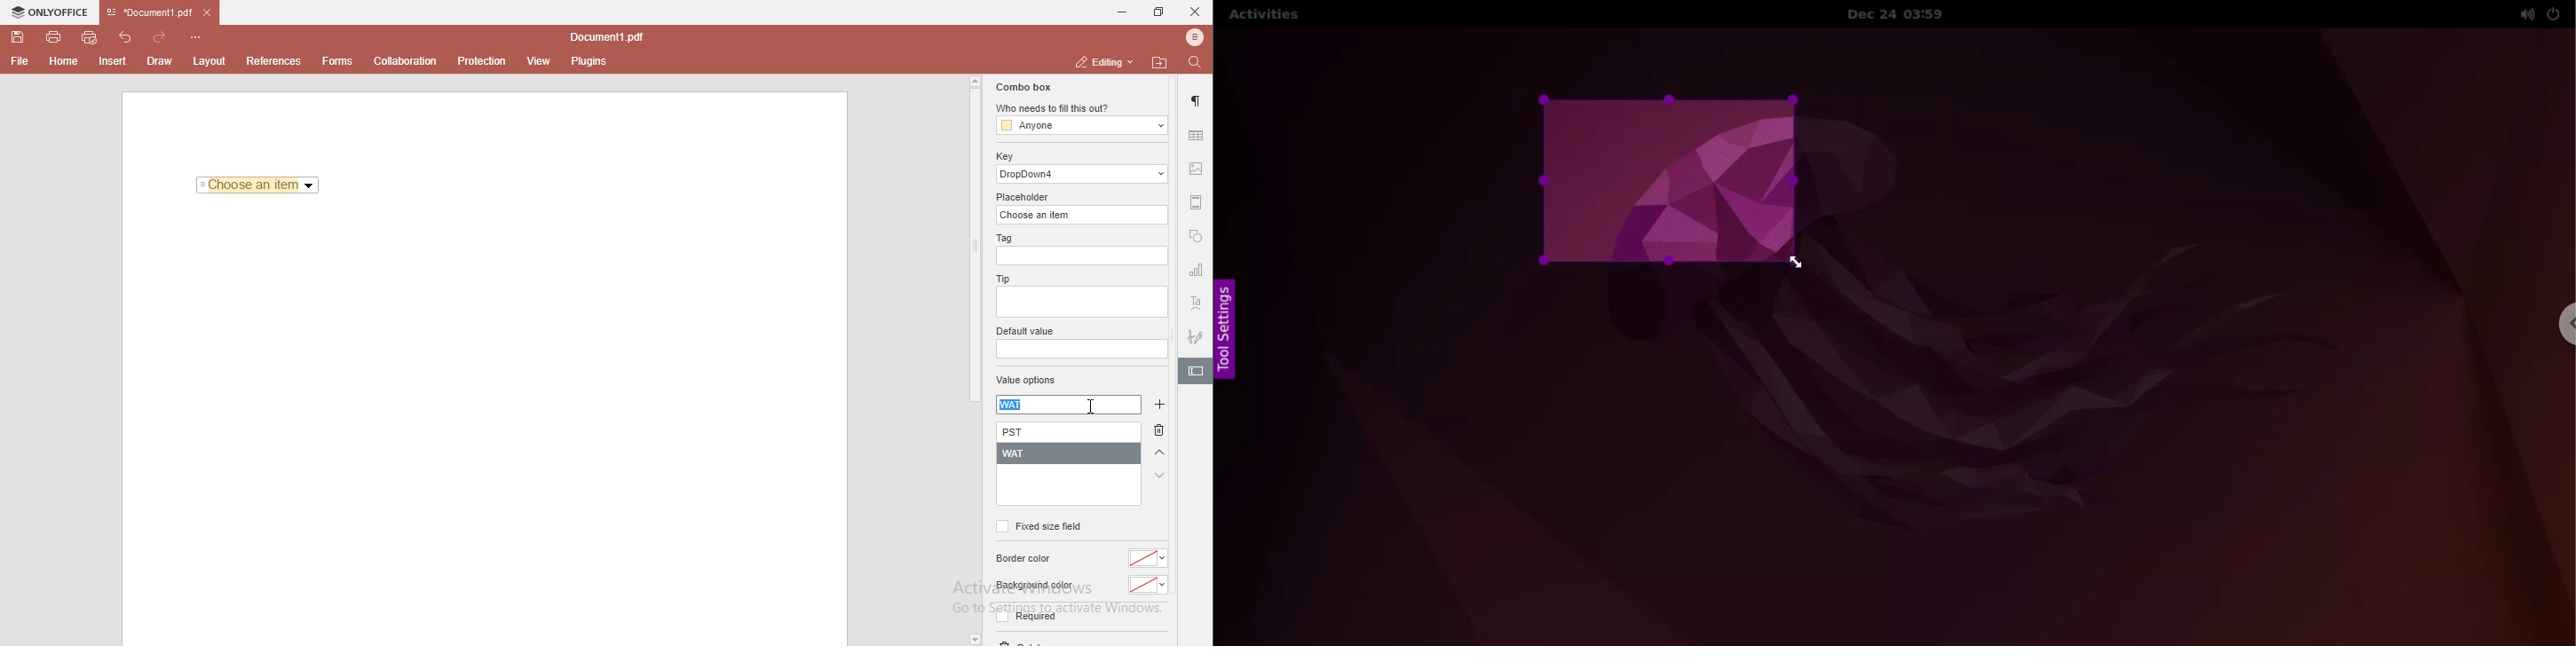 The image size is (2576, 672). Describe the element at coordinates (1158, 406) in the screenshot. I see `add button clicked` at that location.